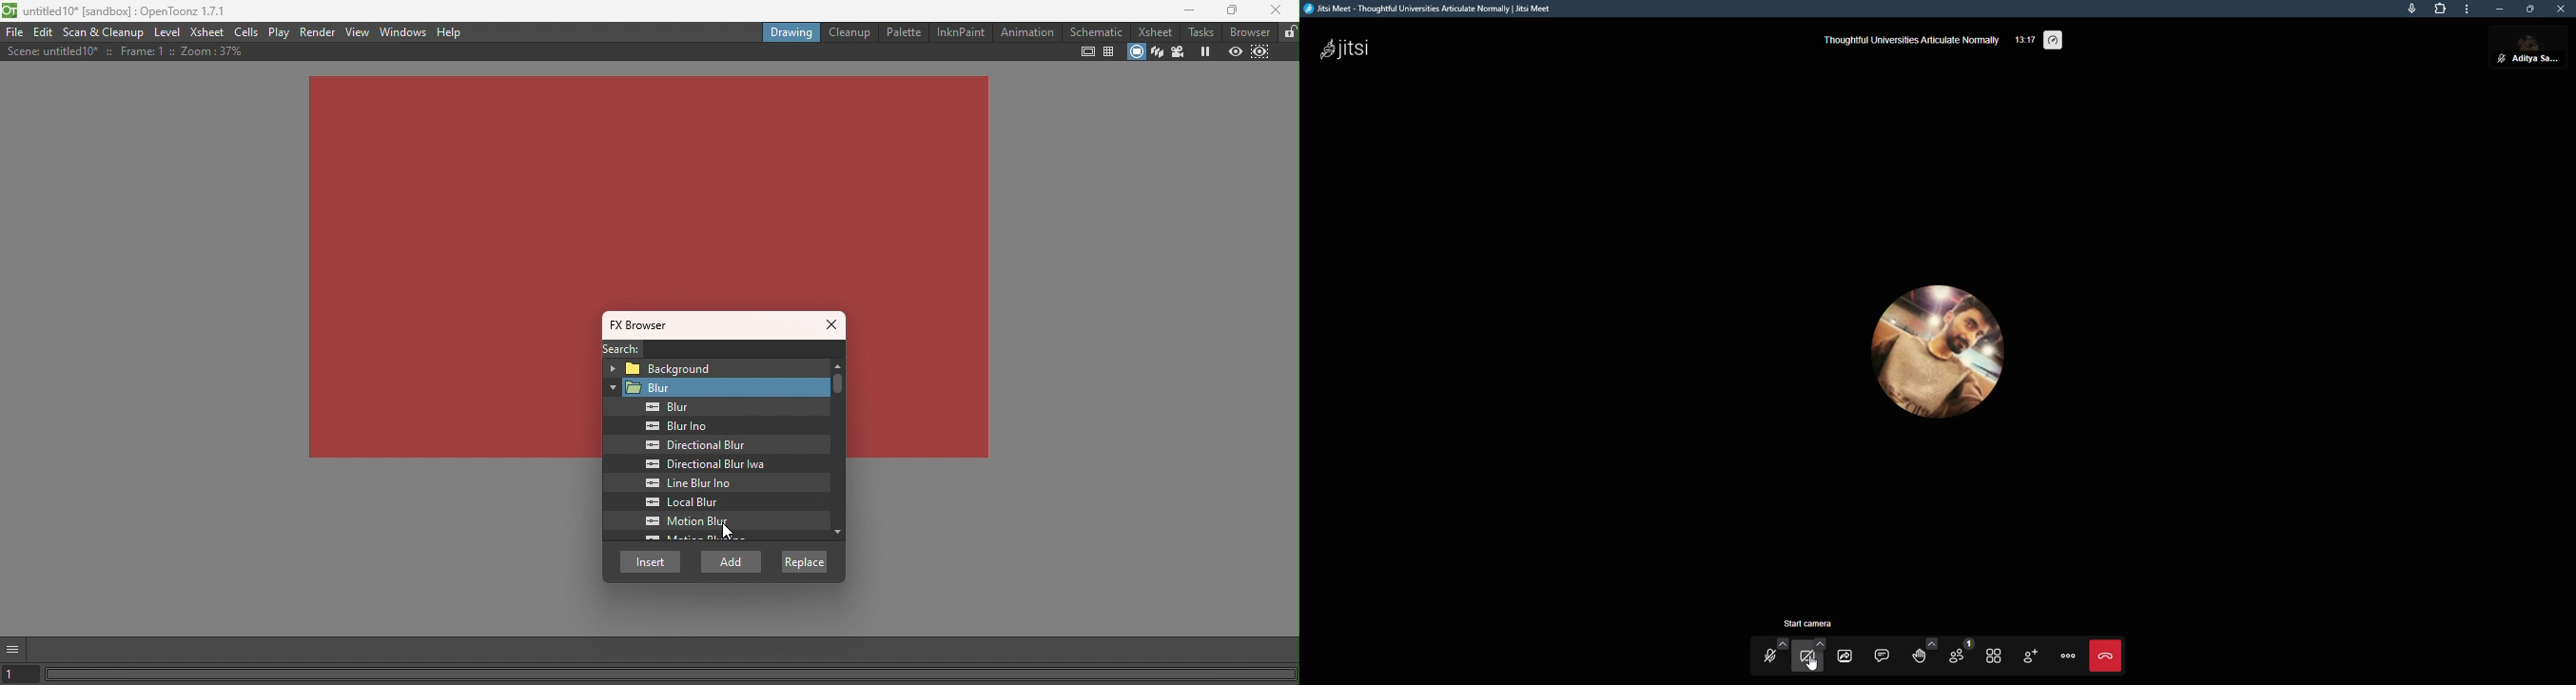 Image resolution: width=2576 pixels, height=700 pixels. Describe the element at coordinates (2051, 40) in the screenshot. I see `performance settings` at that location.